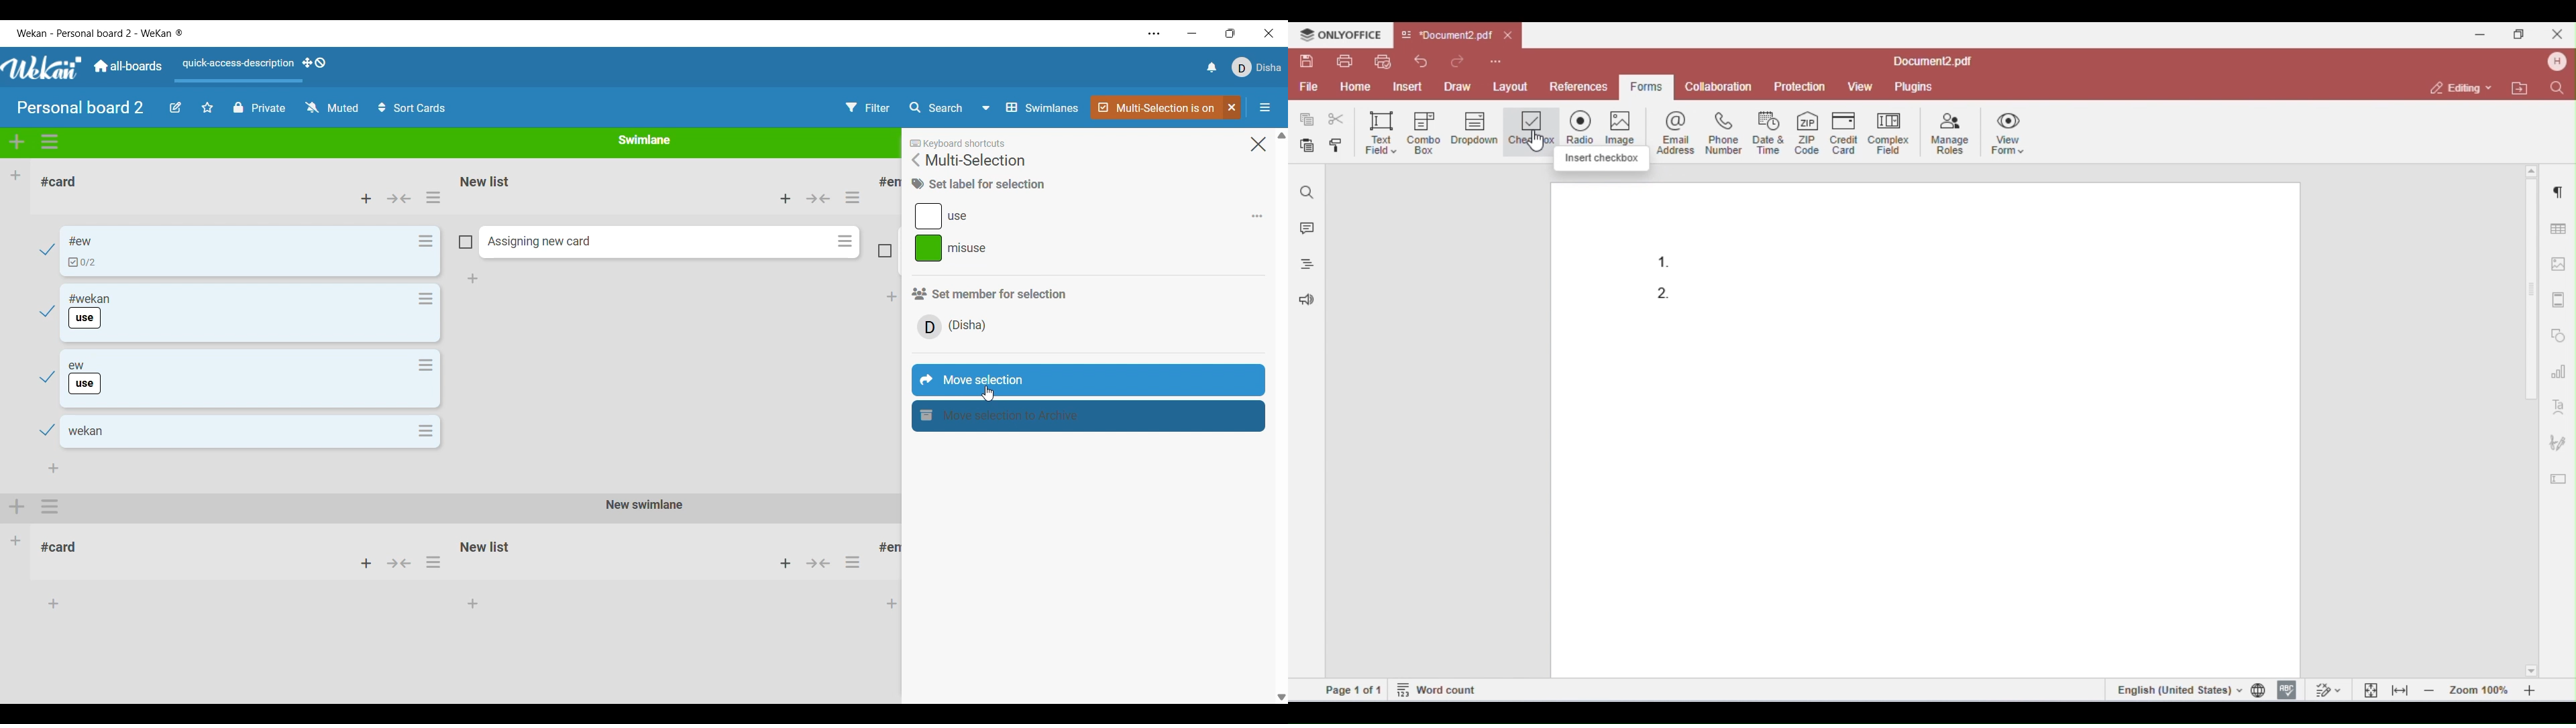 The image size is (2576, 728). Describe the element at coordinates (873, 107) in the screenshot. I see `Filter` at that location.